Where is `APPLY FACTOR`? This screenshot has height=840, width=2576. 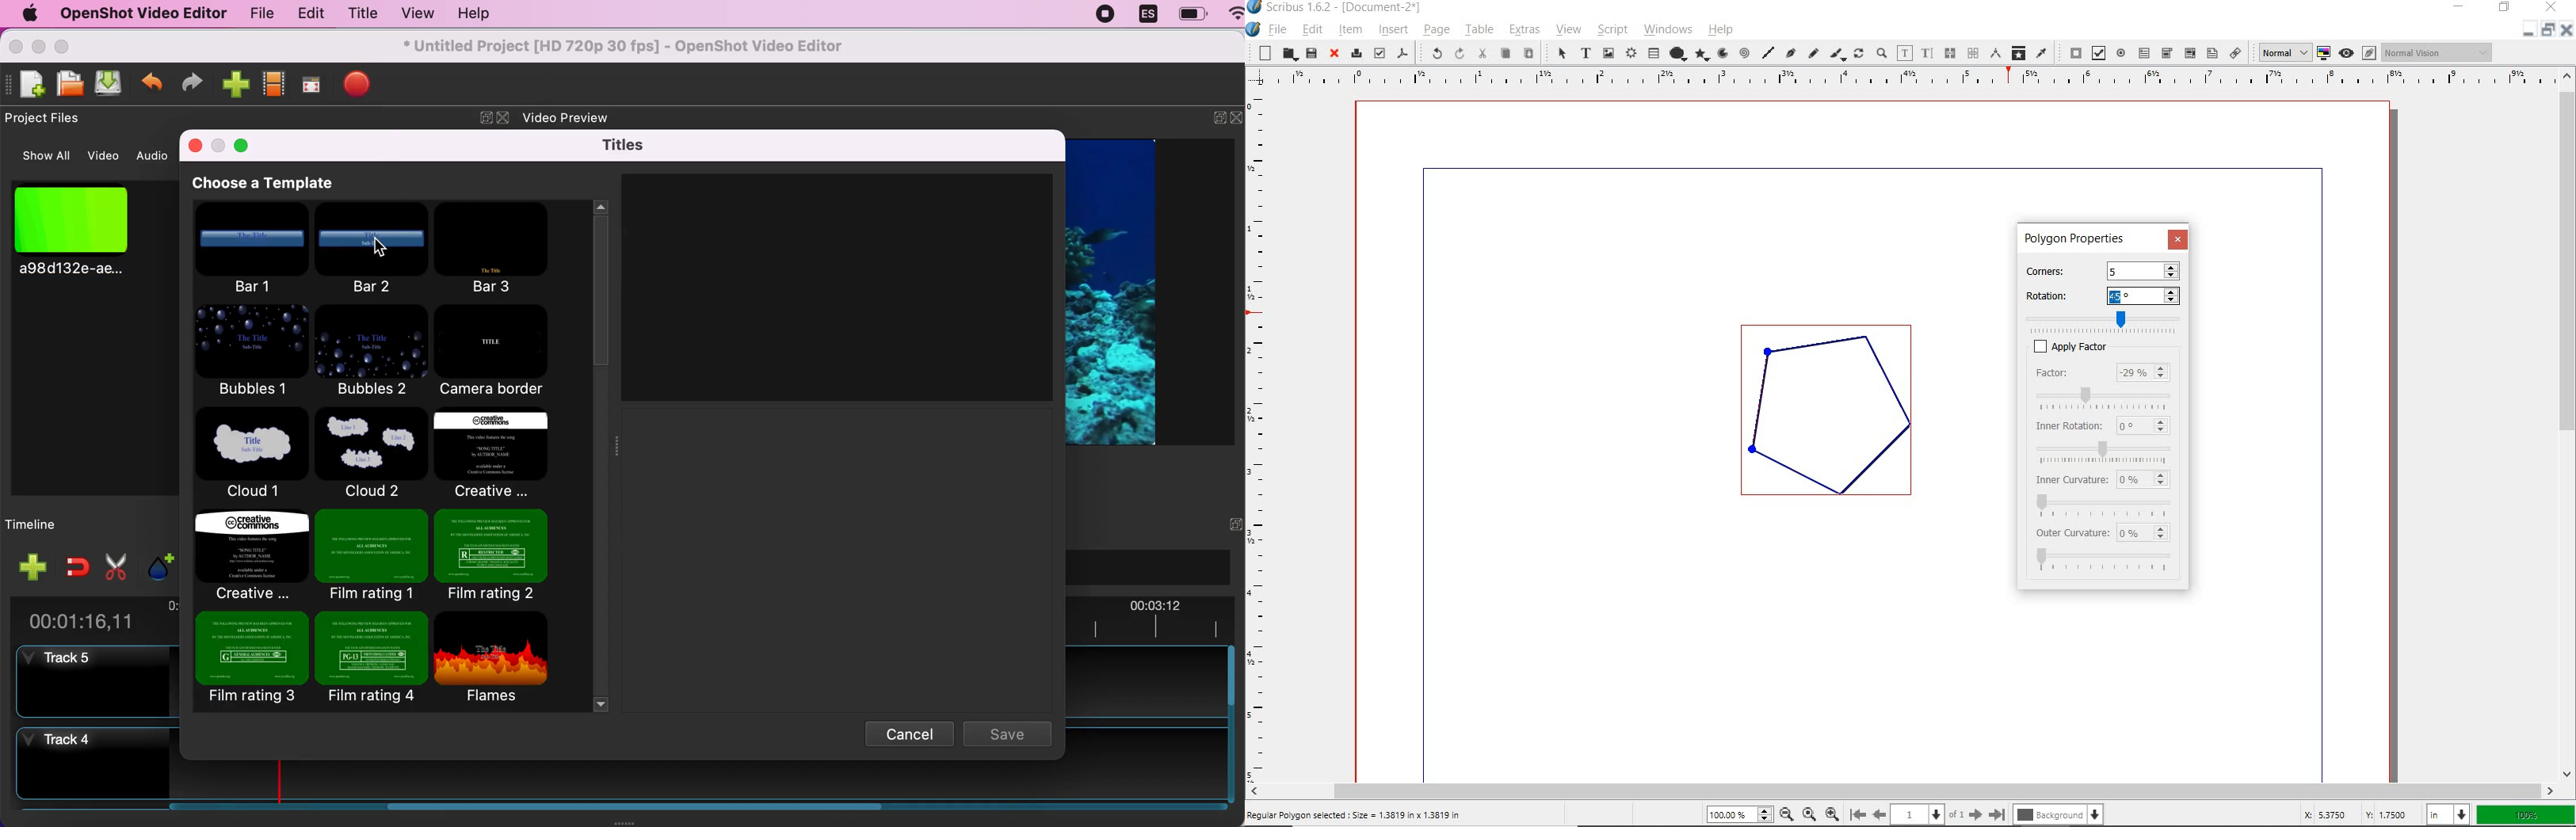
APPLY FACTOR is located at coordinates (2124, 346).